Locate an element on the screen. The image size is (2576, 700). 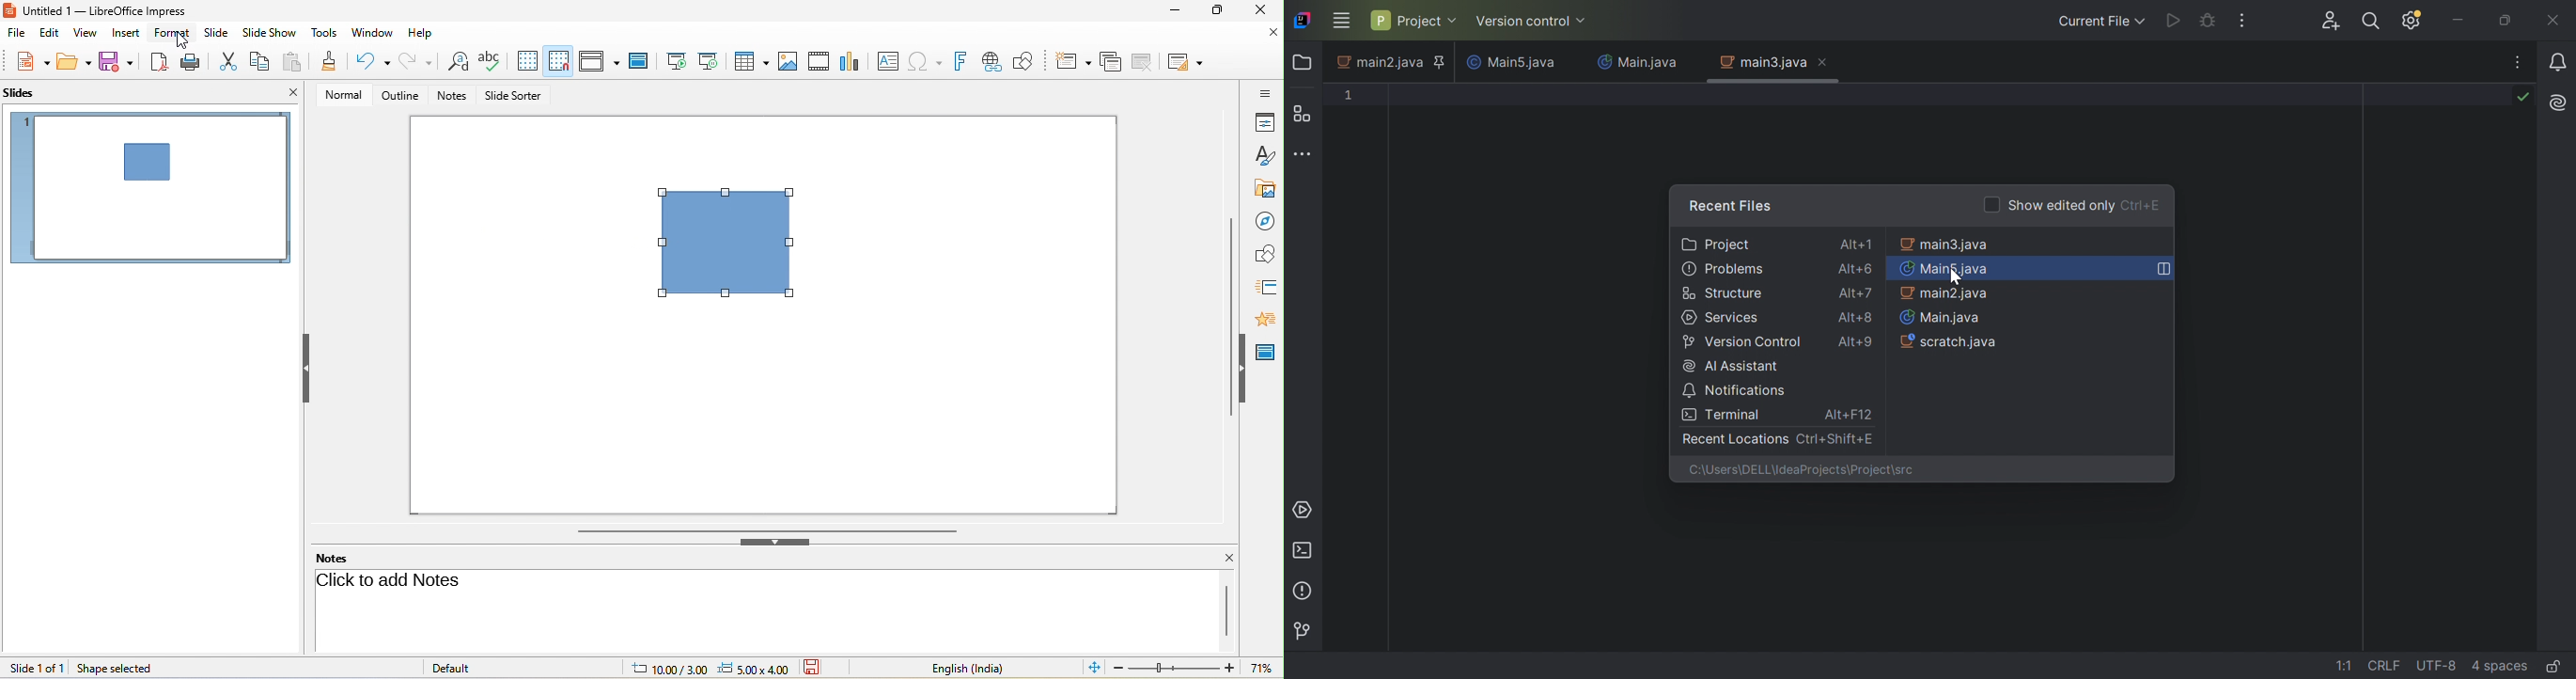
delete slide is located at coordinates (1143, 60).